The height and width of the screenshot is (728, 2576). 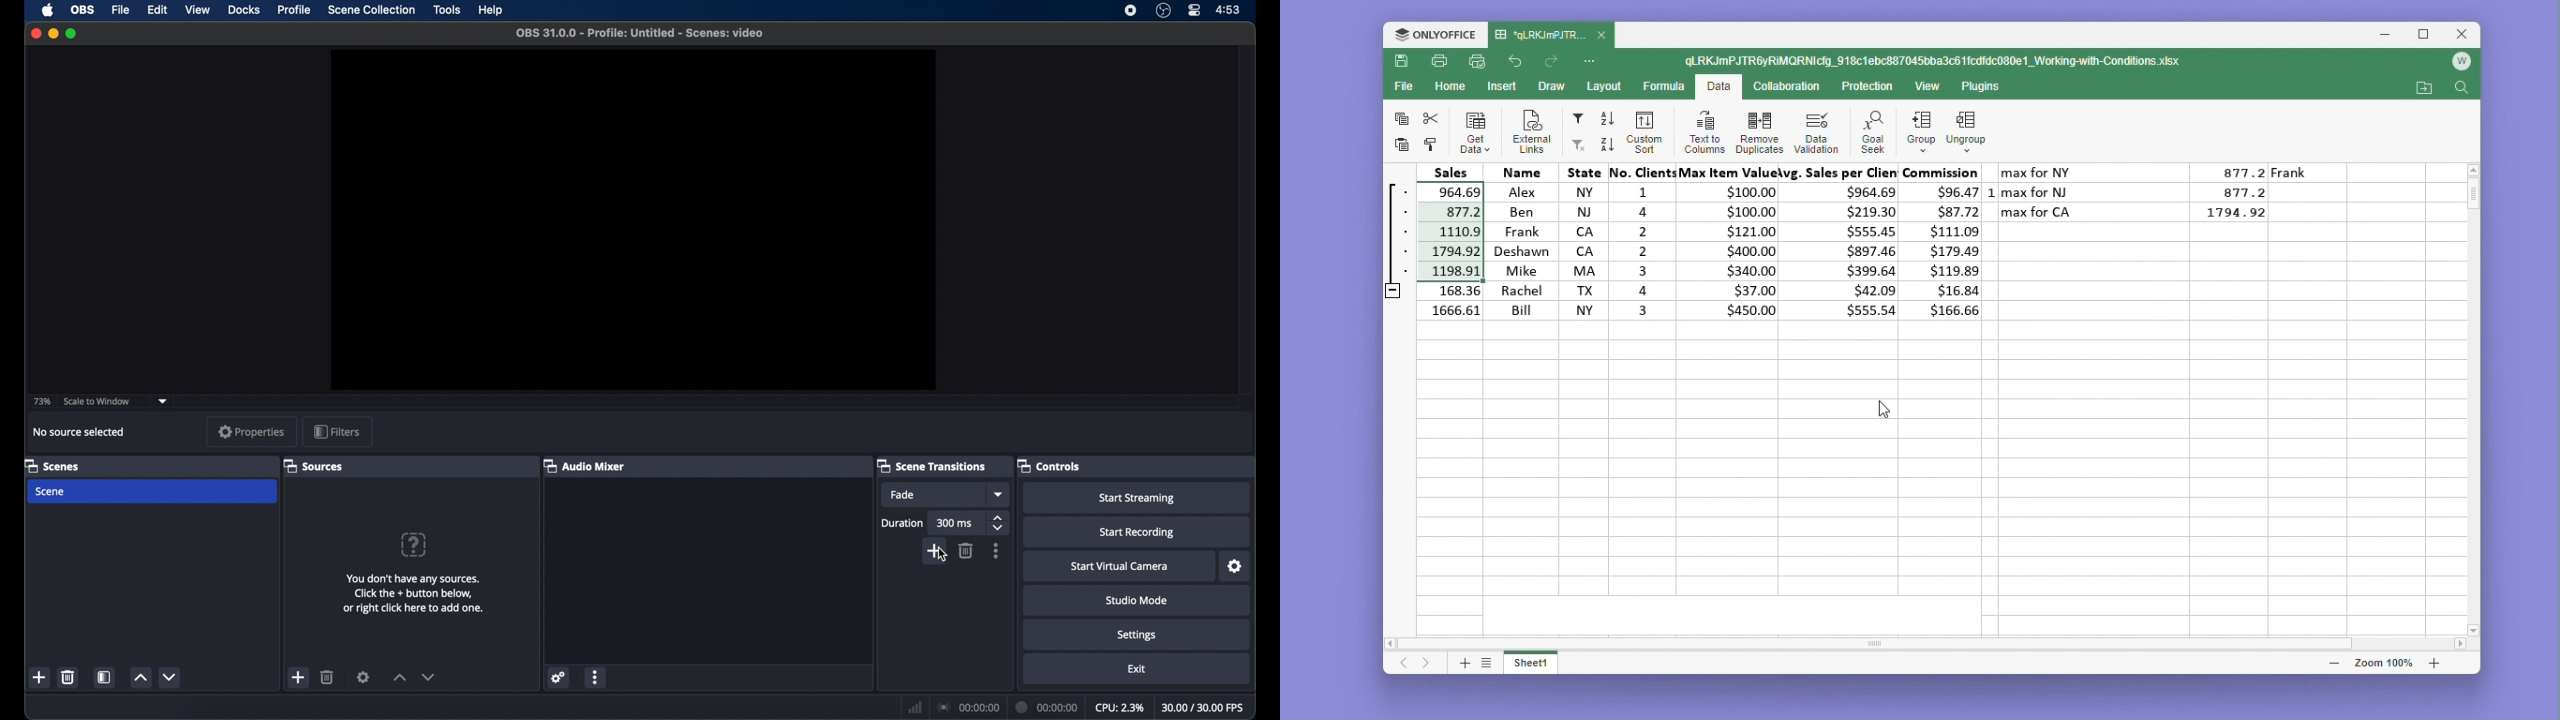 What do you see at coordinates (1550, 87) in the screenshot?
I see `Draw` at bounding box center [1550, 87].